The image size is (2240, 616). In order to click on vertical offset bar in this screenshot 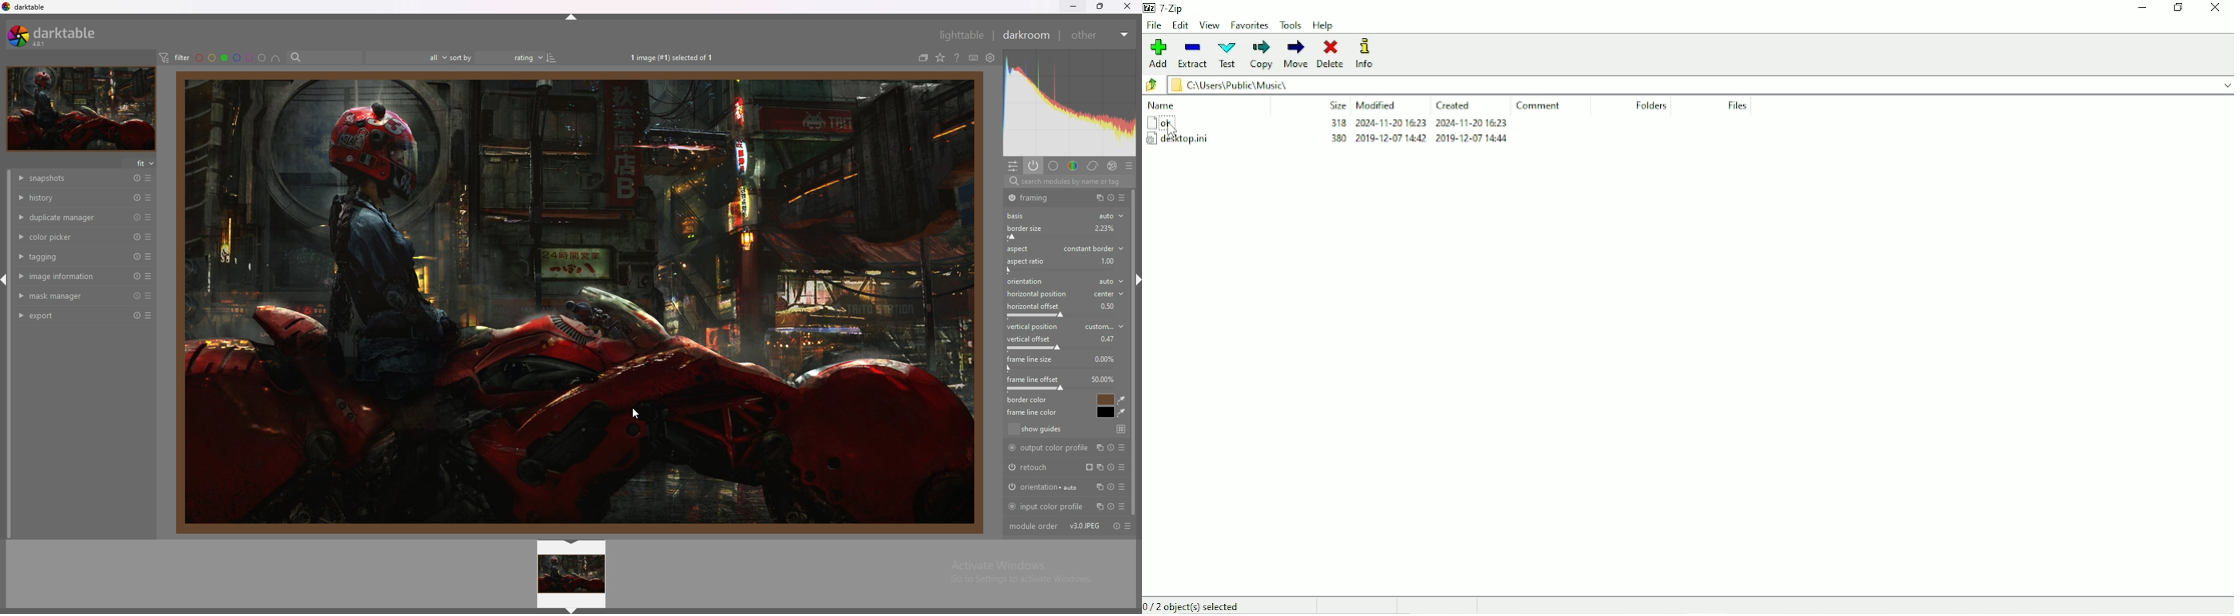, I will do `click(1063, 348)`.